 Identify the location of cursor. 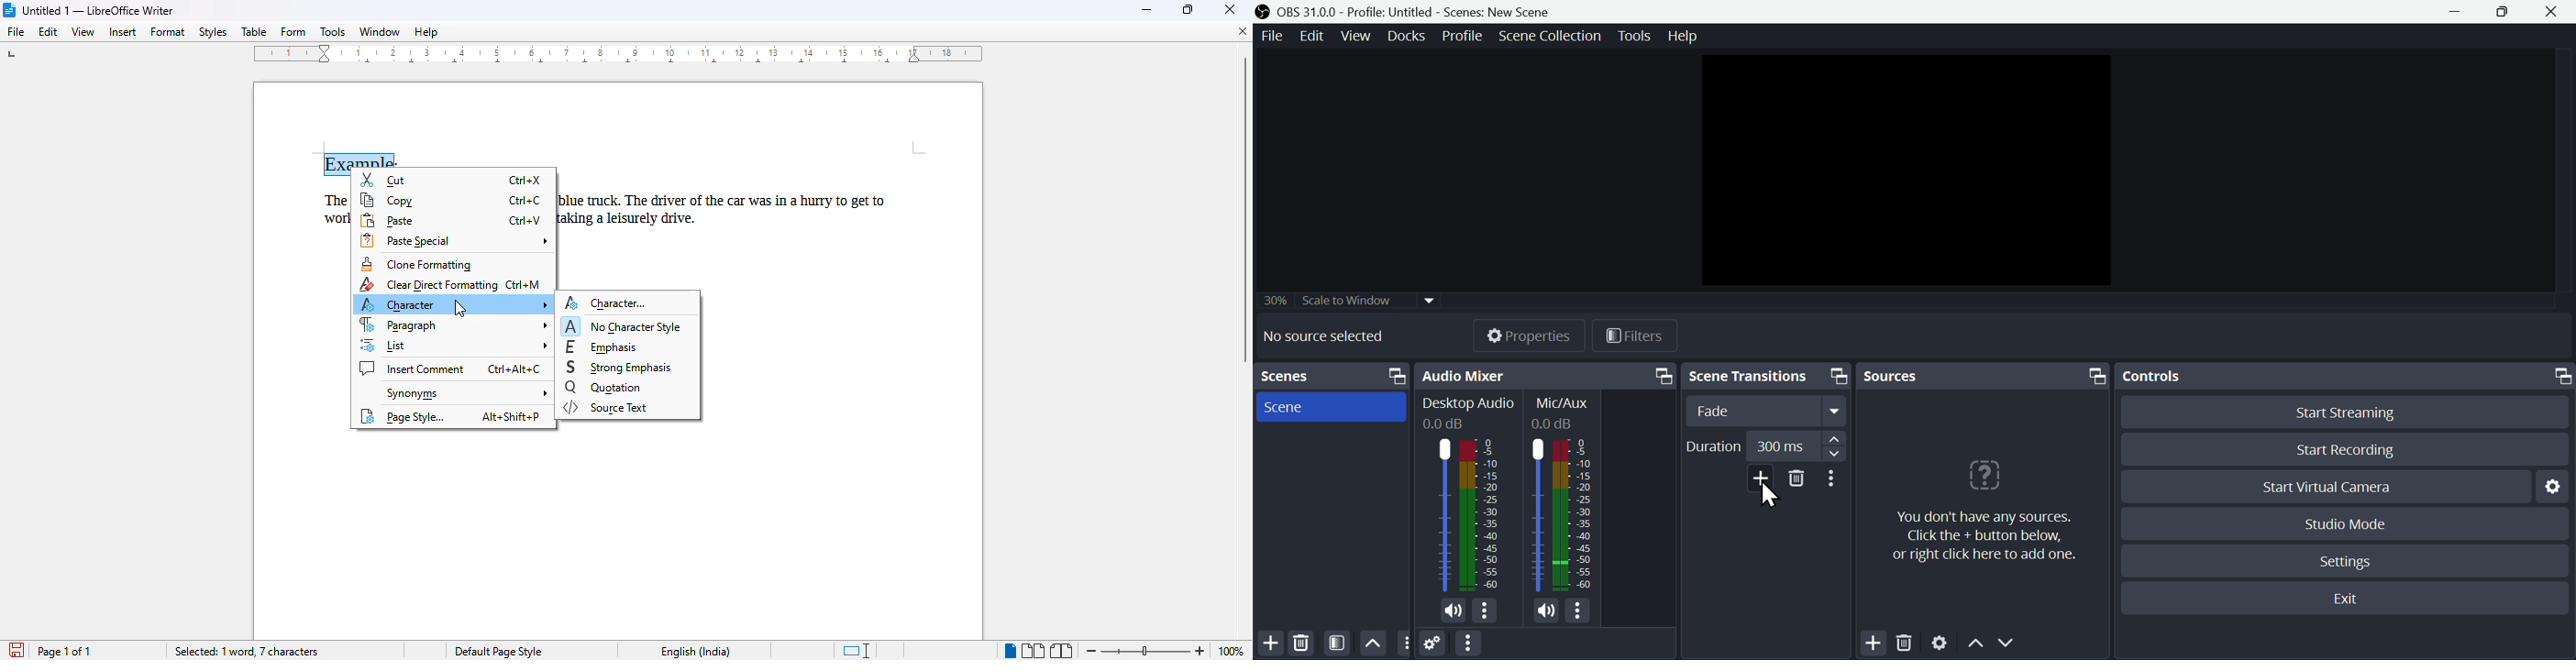
(459, 308).